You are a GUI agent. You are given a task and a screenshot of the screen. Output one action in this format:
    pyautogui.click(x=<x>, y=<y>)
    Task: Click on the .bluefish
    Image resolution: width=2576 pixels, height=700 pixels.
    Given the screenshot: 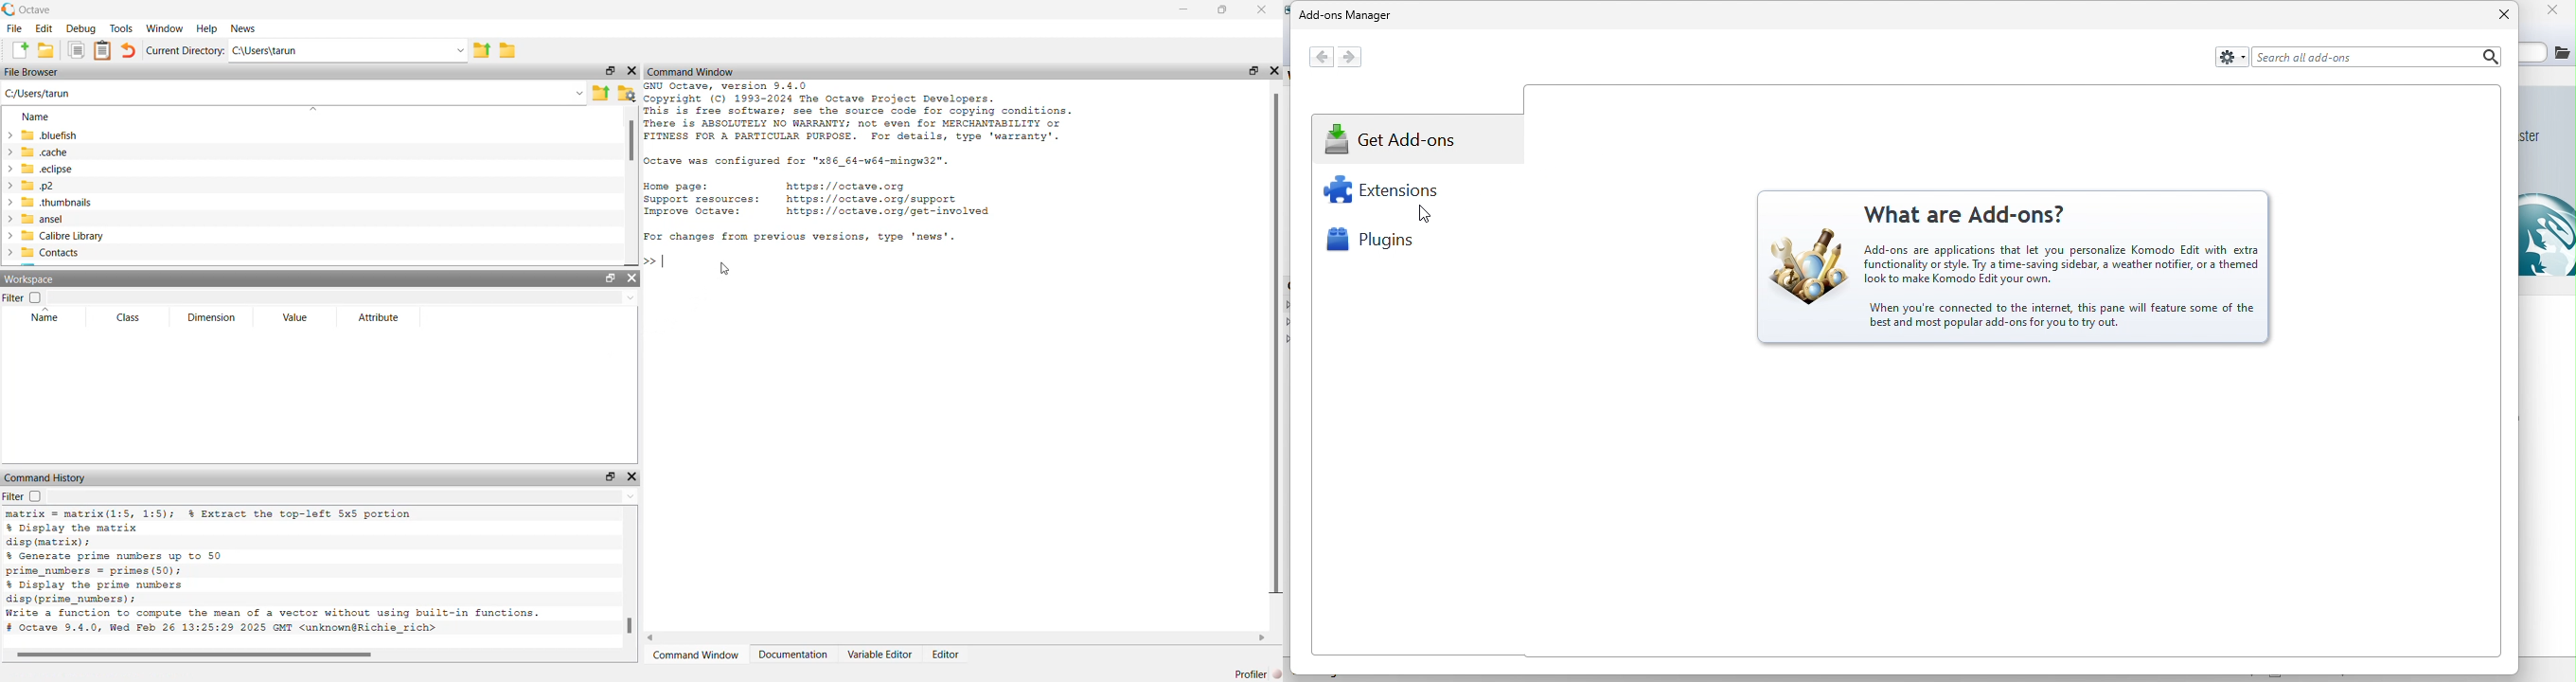 What is the action you would take?
    pyautogui.click(x=49, y=136)
    